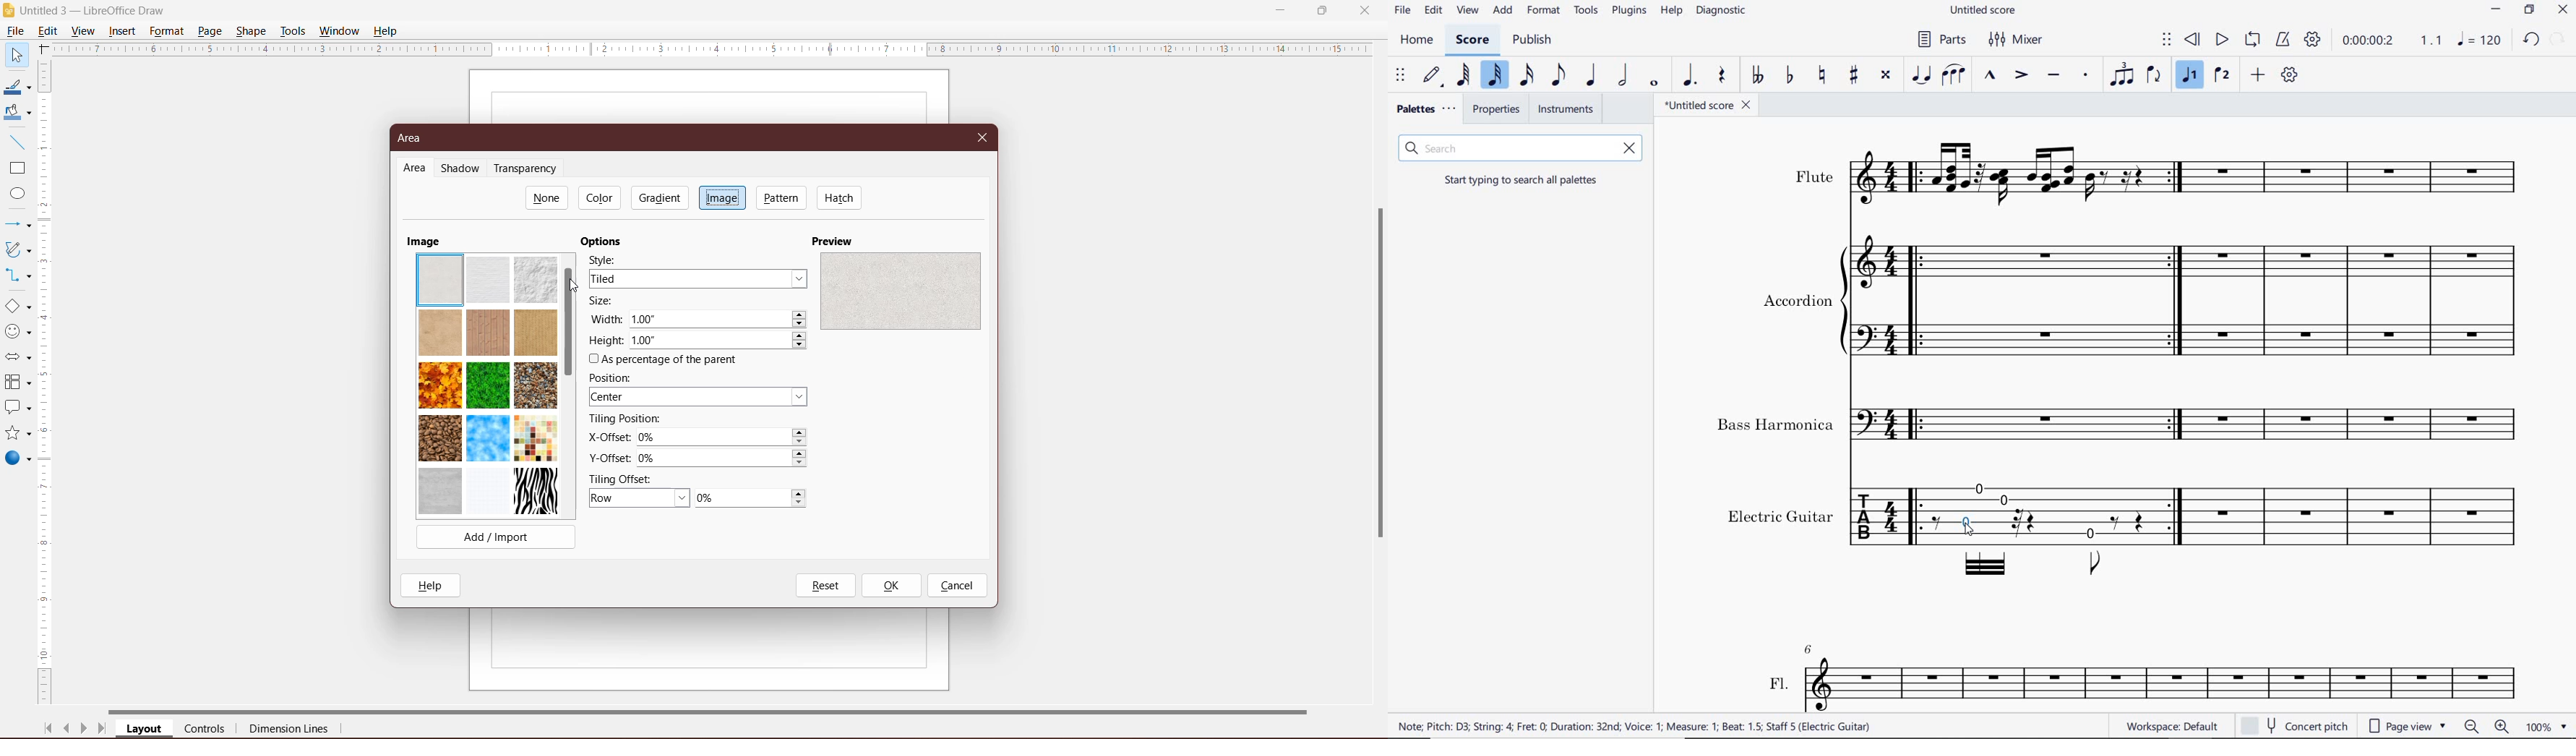 Image resolution: width=2576 pixels, height=756 pixels. I want to click on Instrument: Electric guitar, so click(2124, 528).